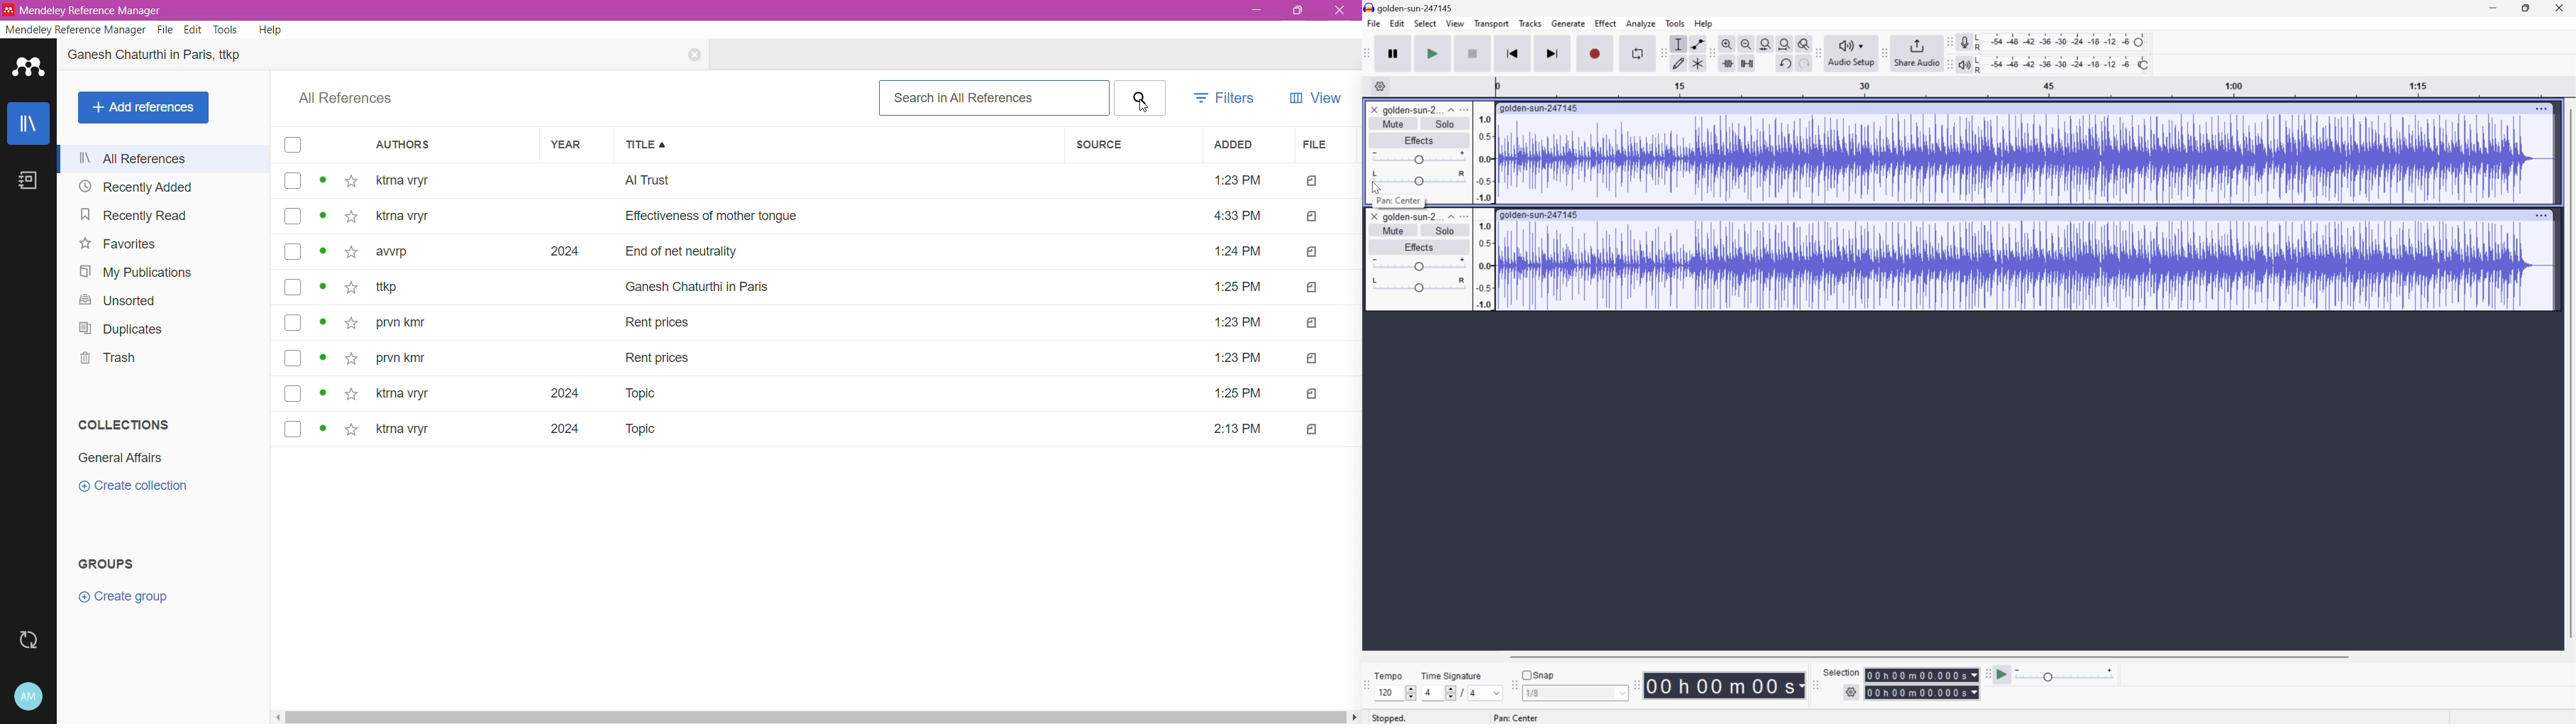 The width and height of the screenshot is (2576, 728). Describe the element at coordinates (1390, 675) in the screenshot. I see `Tempo` at that location.